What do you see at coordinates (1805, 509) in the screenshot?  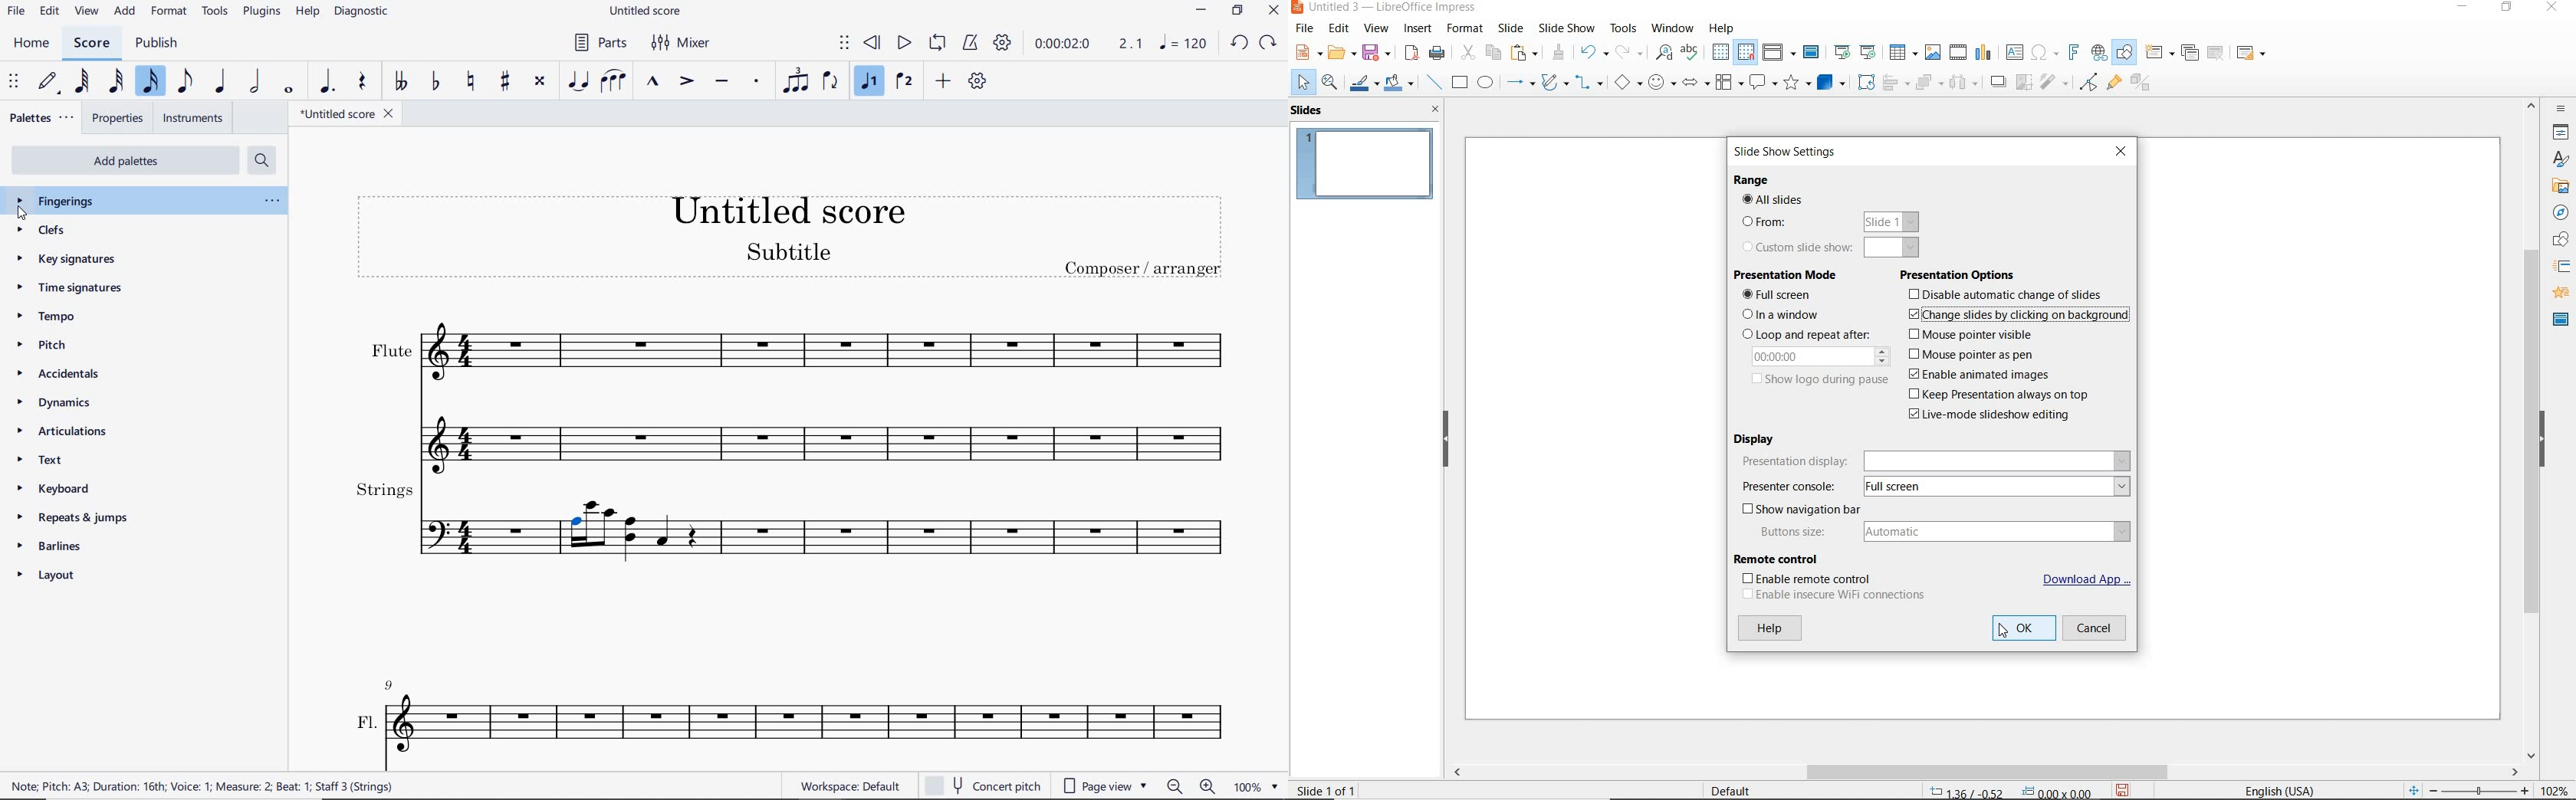 I see `SHOW NAVIGATION BAR` at bounding box center [1805, 509].